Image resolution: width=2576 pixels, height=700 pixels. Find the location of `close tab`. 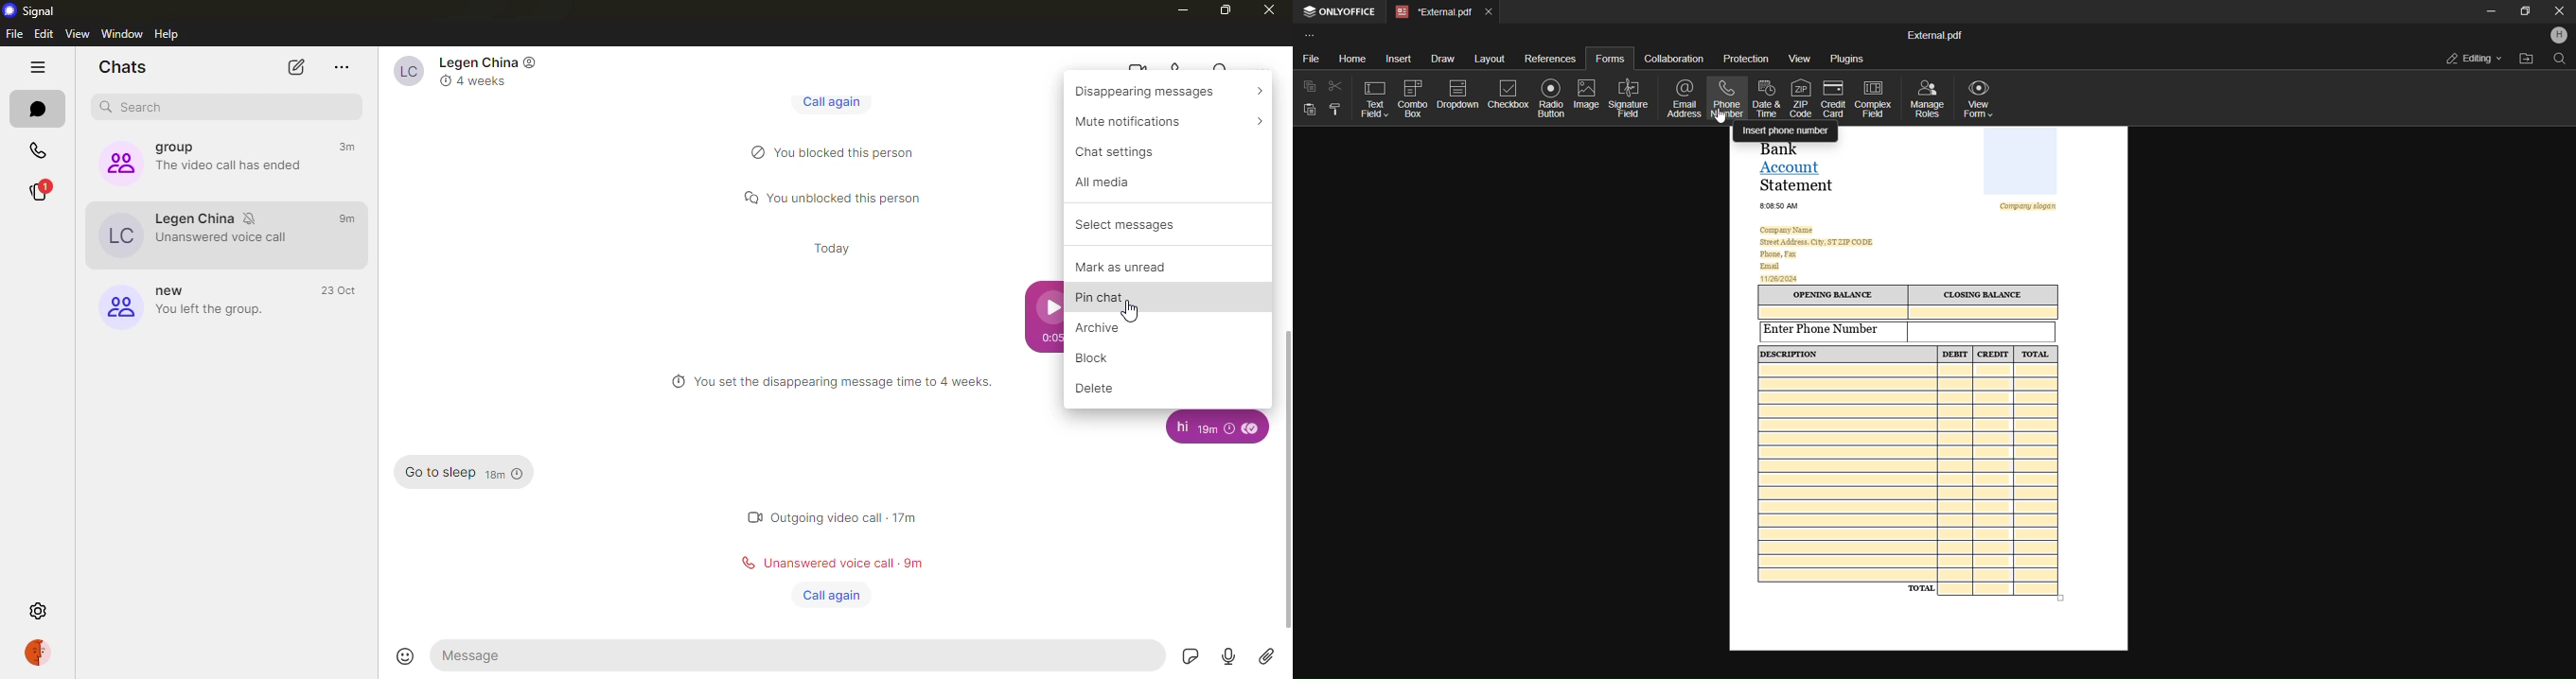

close tab is located at coordinates (1487, 12).